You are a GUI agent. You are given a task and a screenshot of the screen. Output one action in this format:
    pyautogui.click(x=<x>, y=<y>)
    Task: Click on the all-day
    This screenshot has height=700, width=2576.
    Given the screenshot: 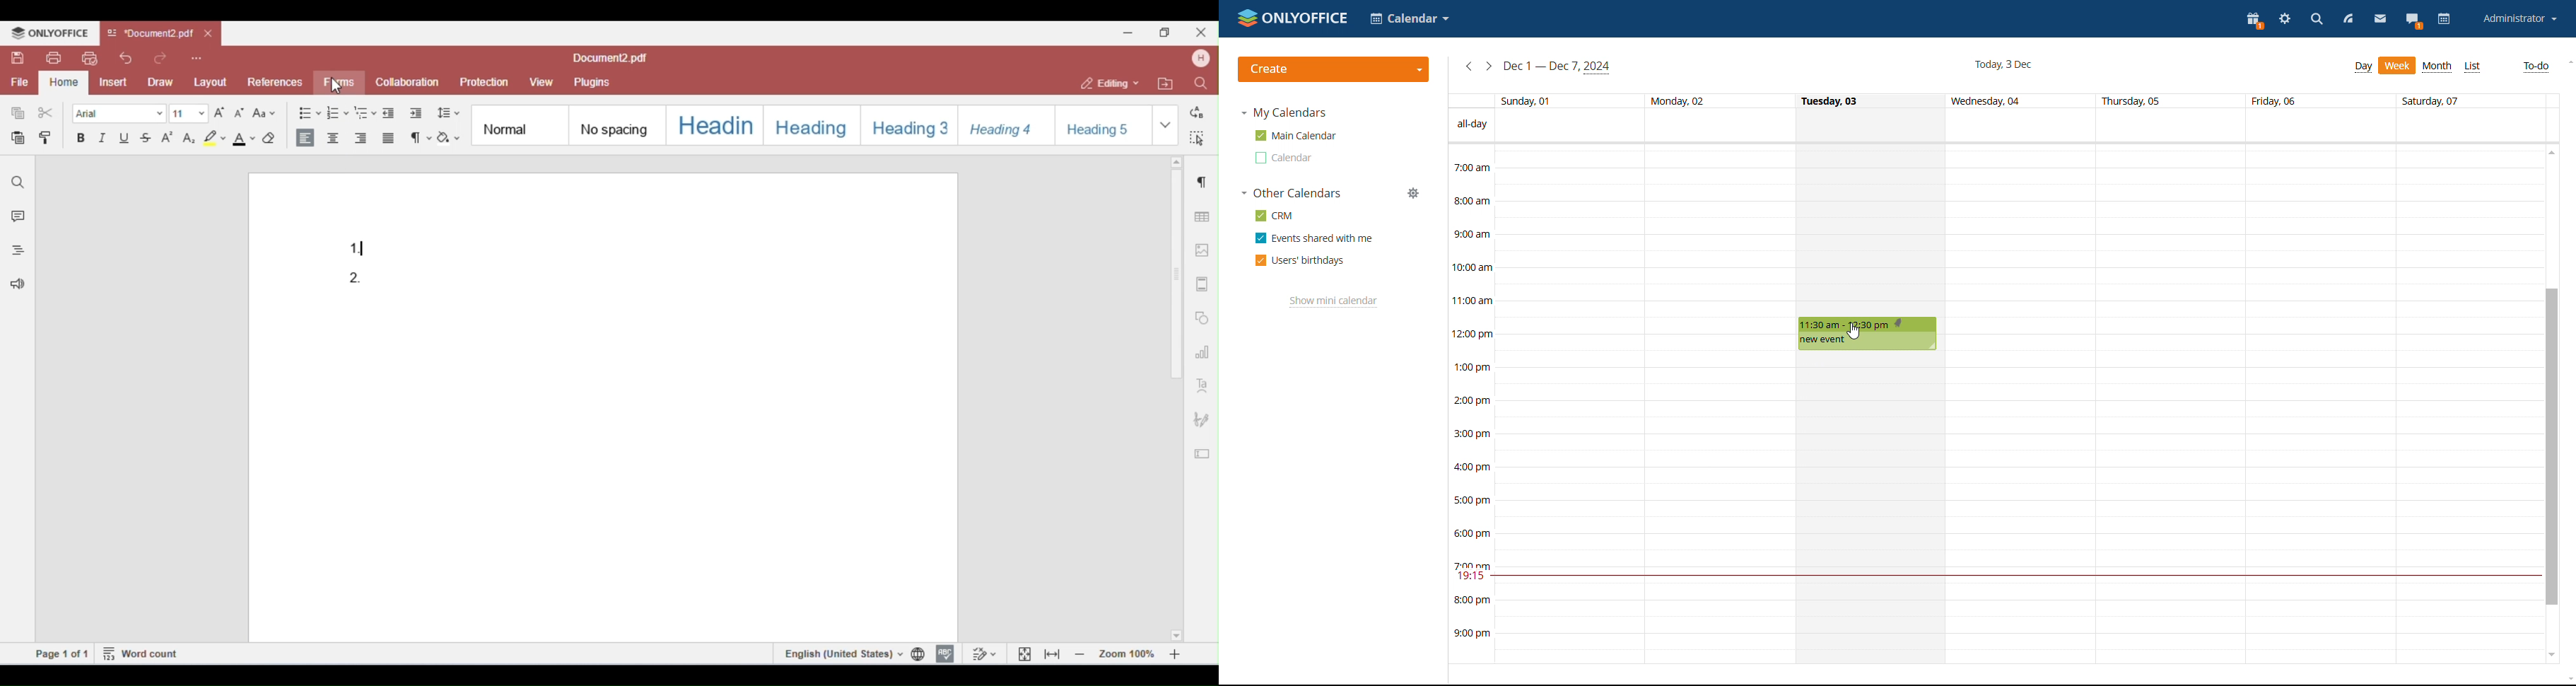 What is the action you would take?
    pyautogui.click(x=1473, y=124)
    